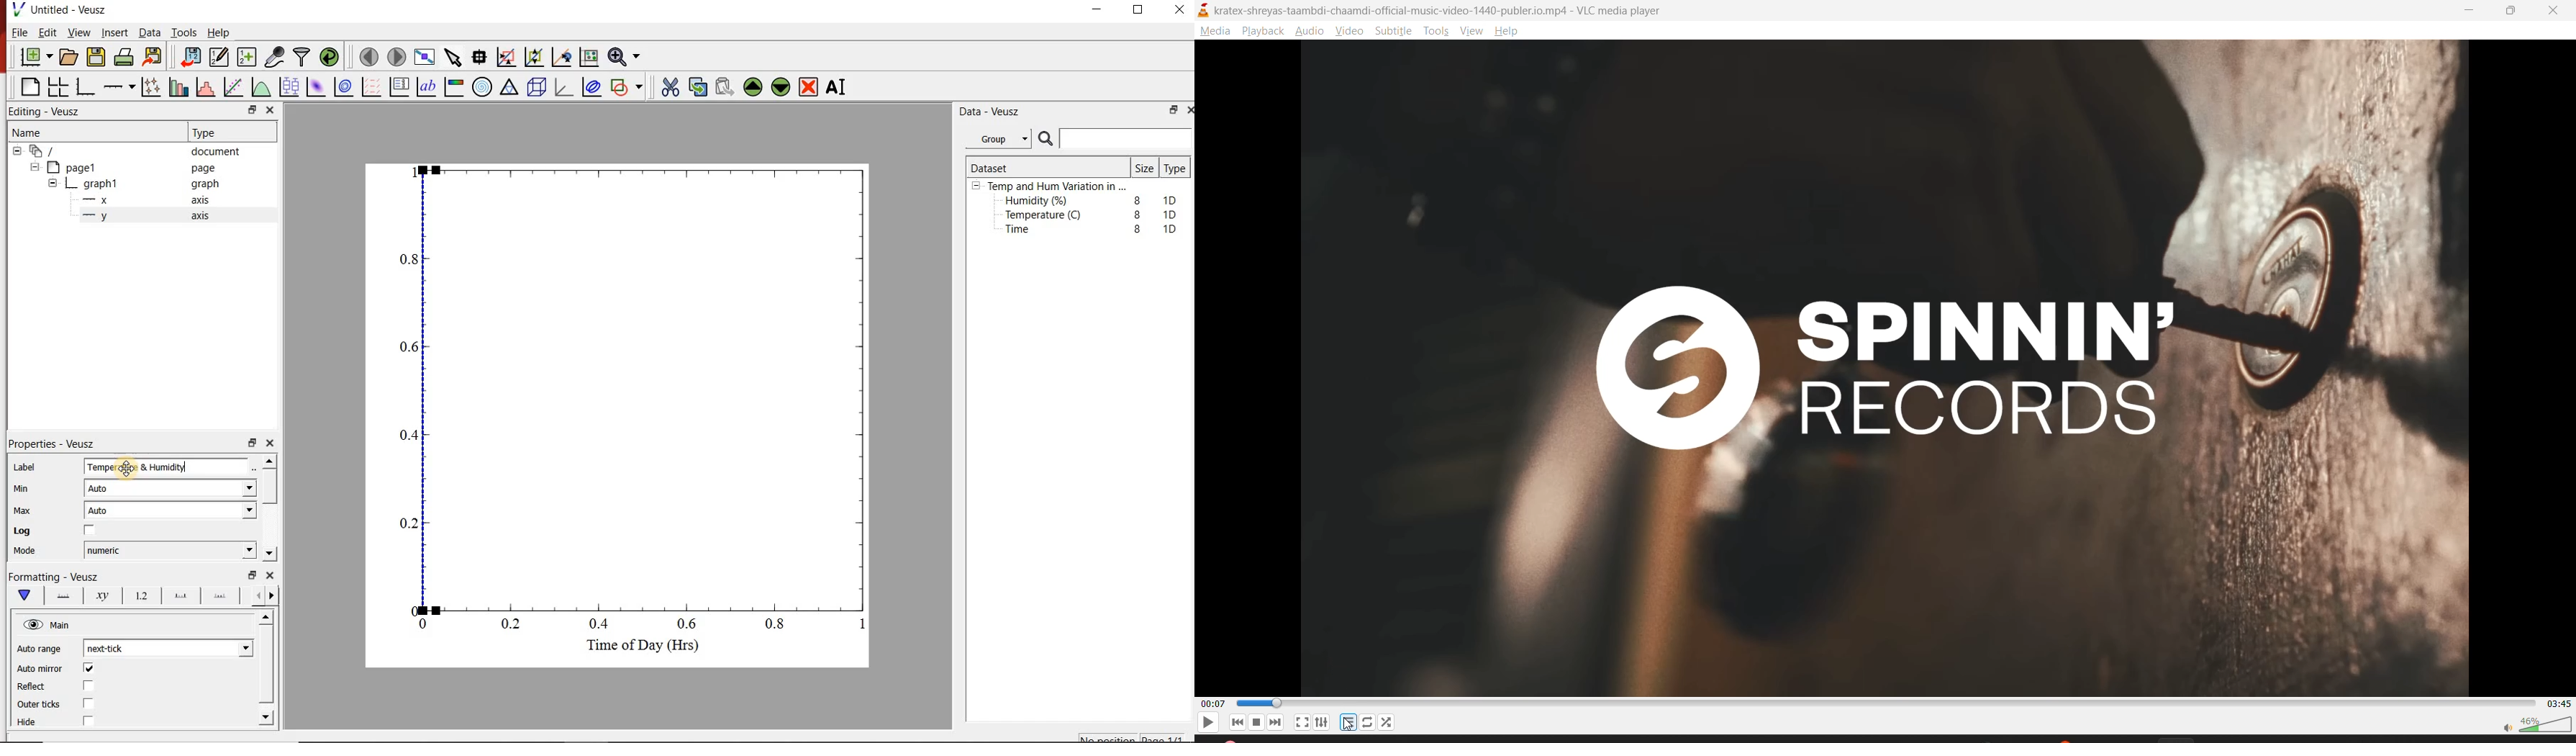 The image size is (2576, 756). I want to click on Auto range, so click(42, 650).